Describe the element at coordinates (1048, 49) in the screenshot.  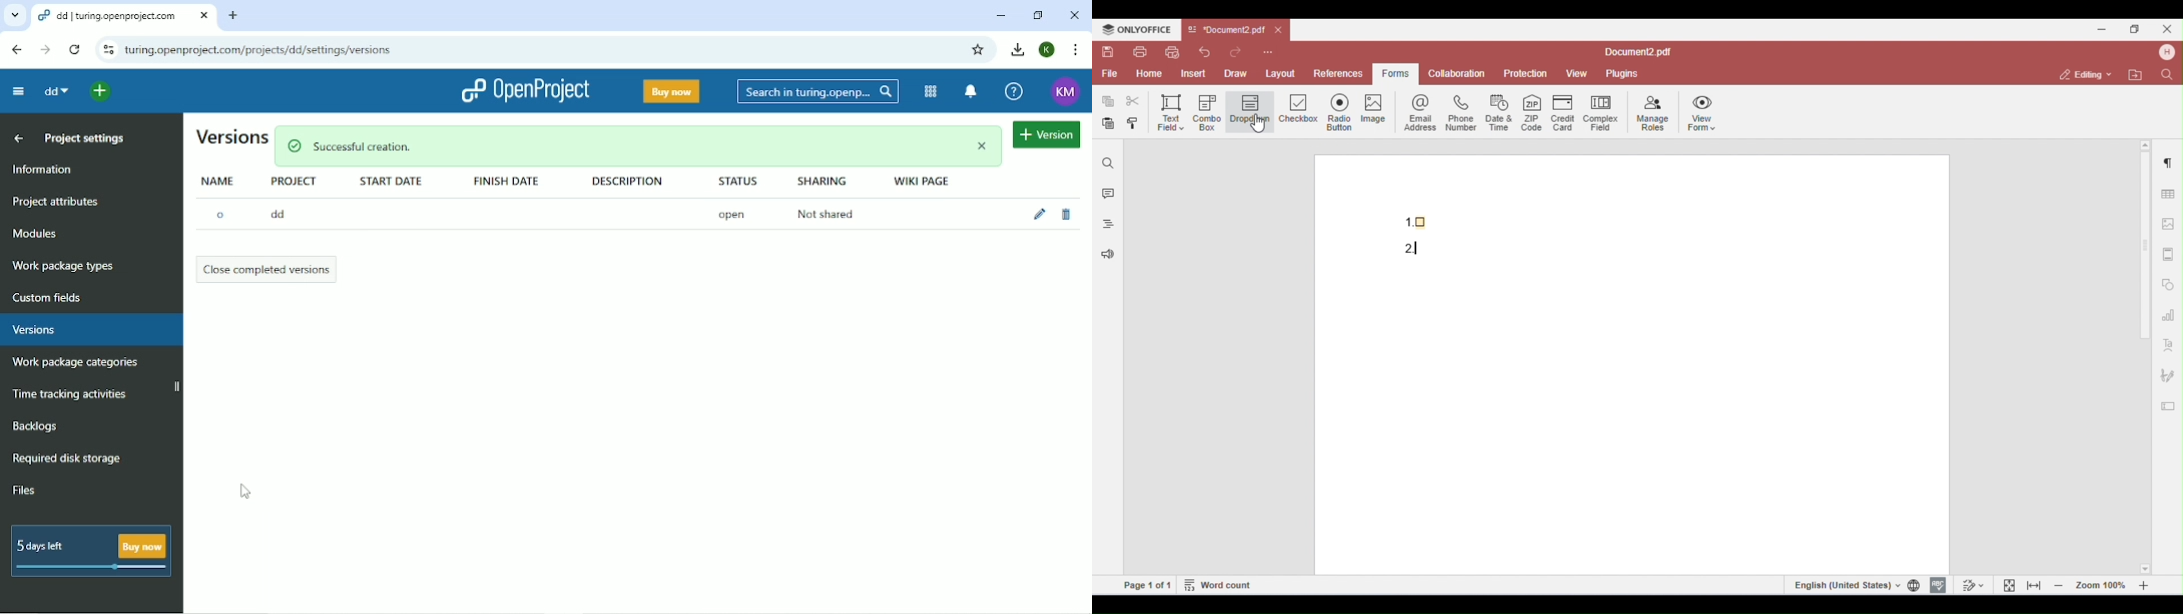
I see `Account` at that location.